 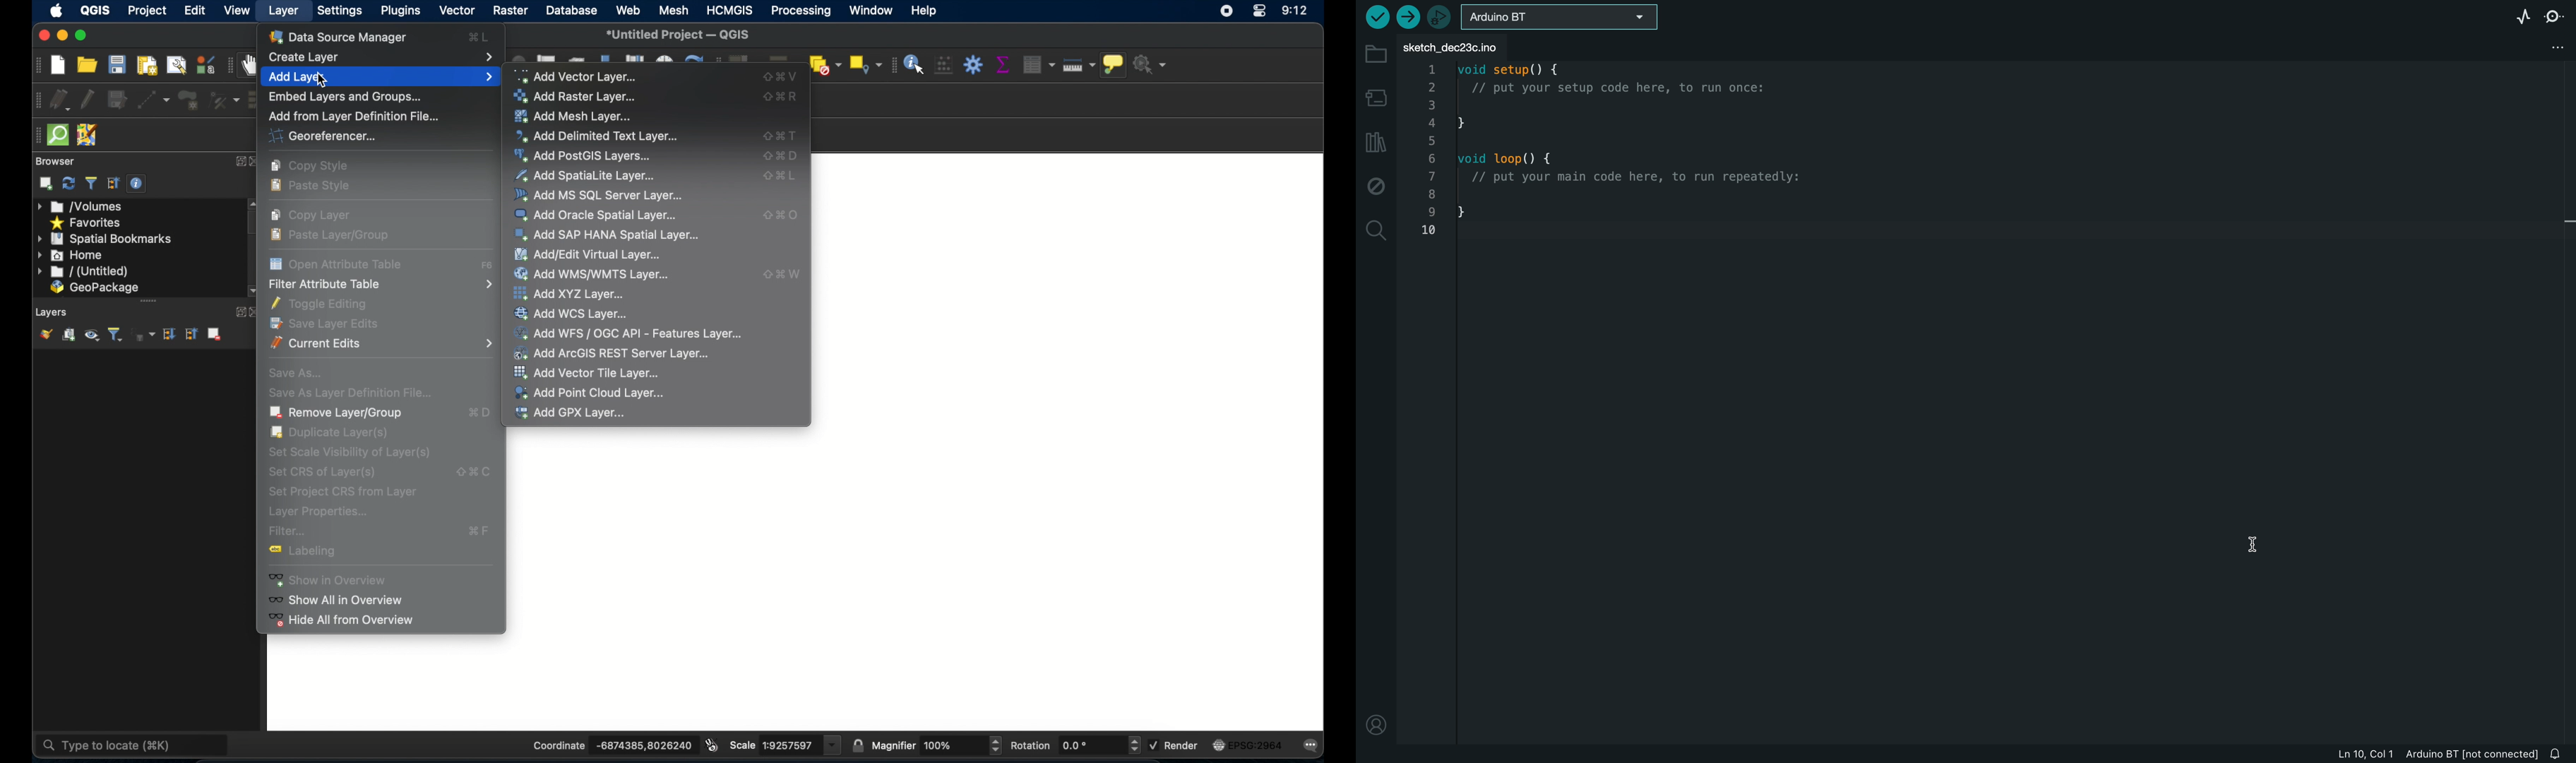 What do you see at coordinates (95, 288) in the screenshot?
I see `geopackage` at bounding box center [95, 288].